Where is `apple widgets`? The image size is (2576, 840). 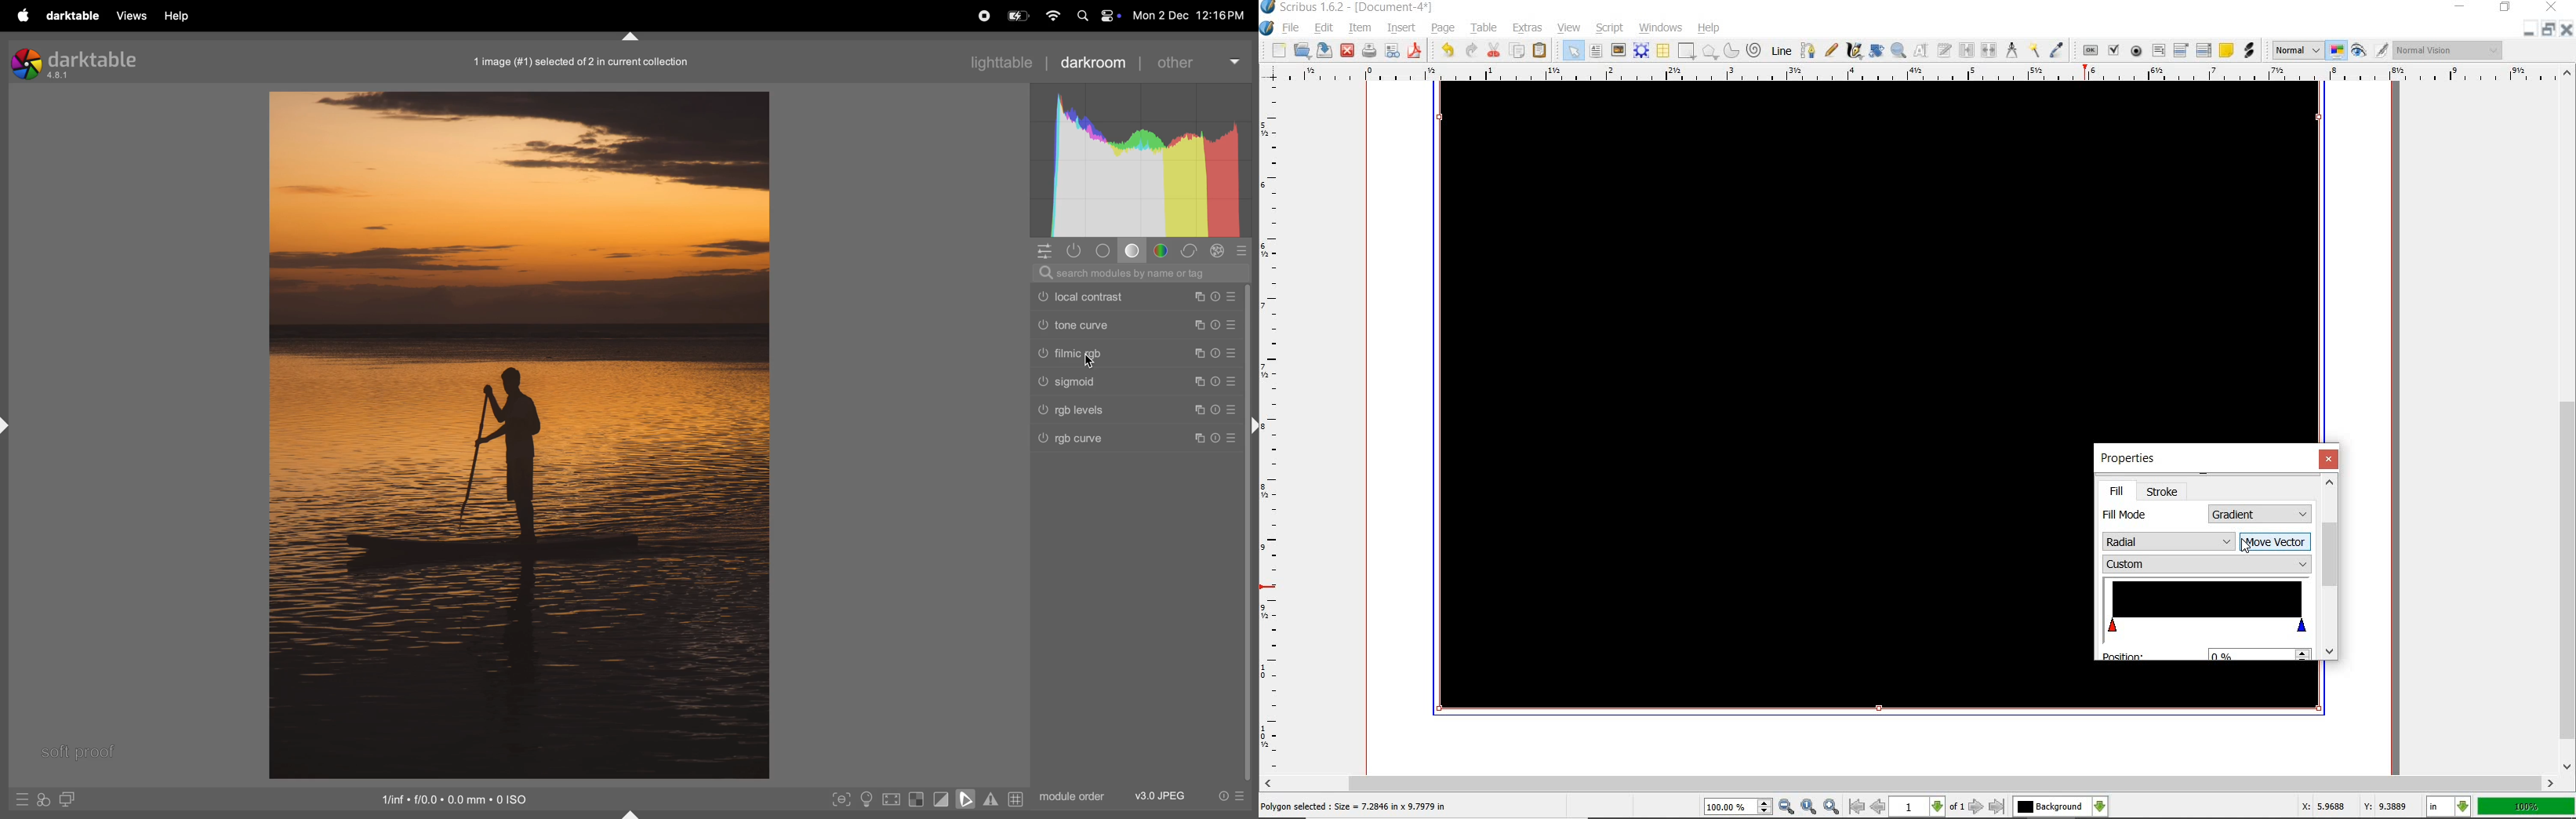
apple widgets is located at coordinates (1095, 16).